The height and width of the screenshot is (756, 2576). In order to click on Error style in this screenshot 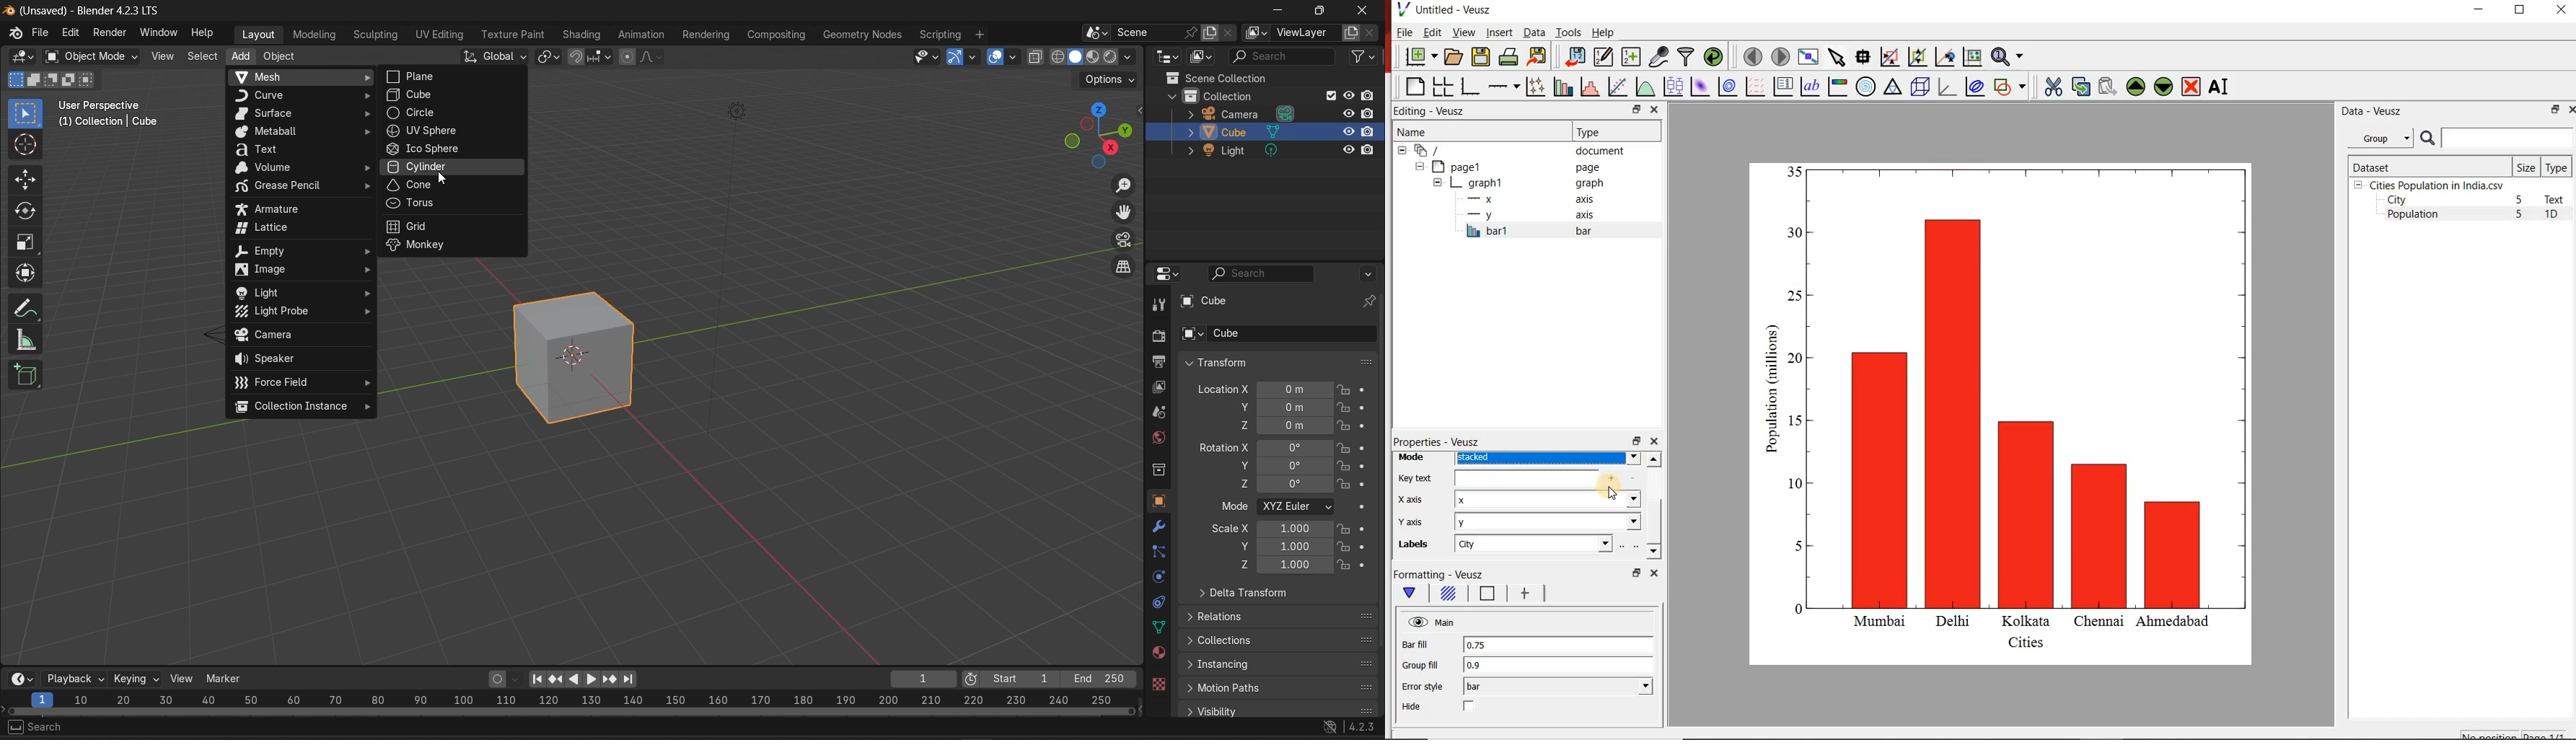, I will do `click(1422, 687)`.